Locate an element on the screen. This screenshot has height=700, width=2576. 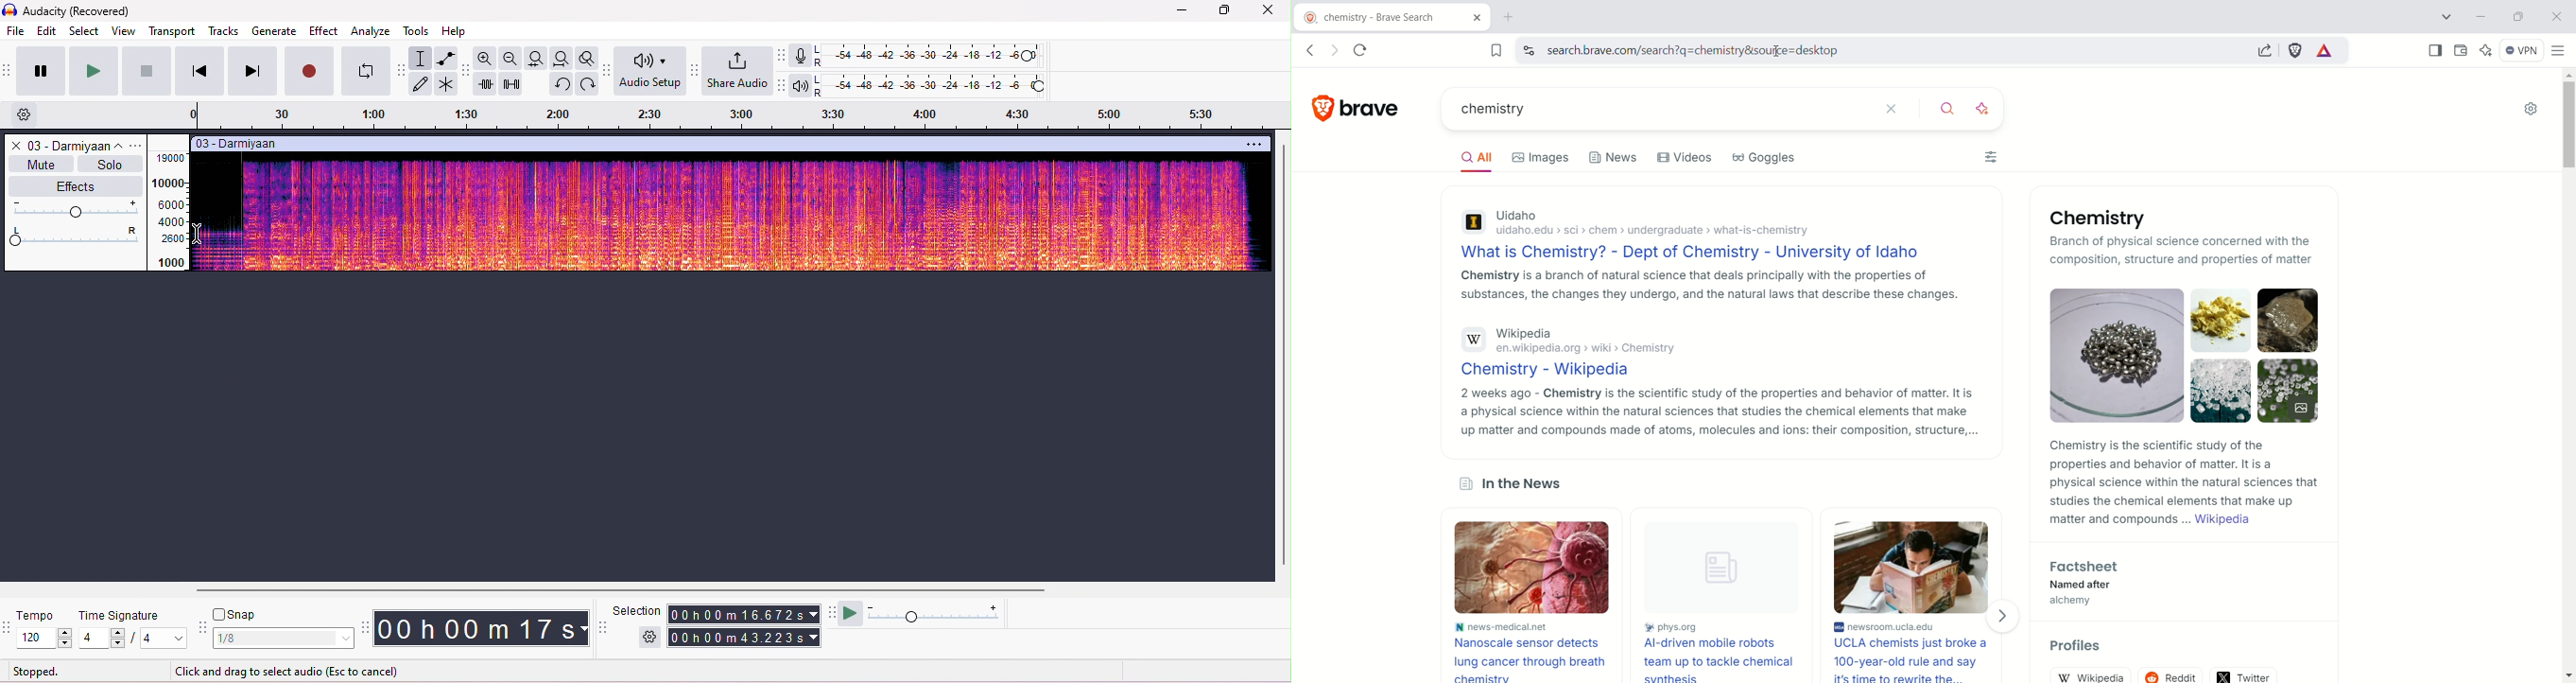
images is located at coordinates (1540, 159).